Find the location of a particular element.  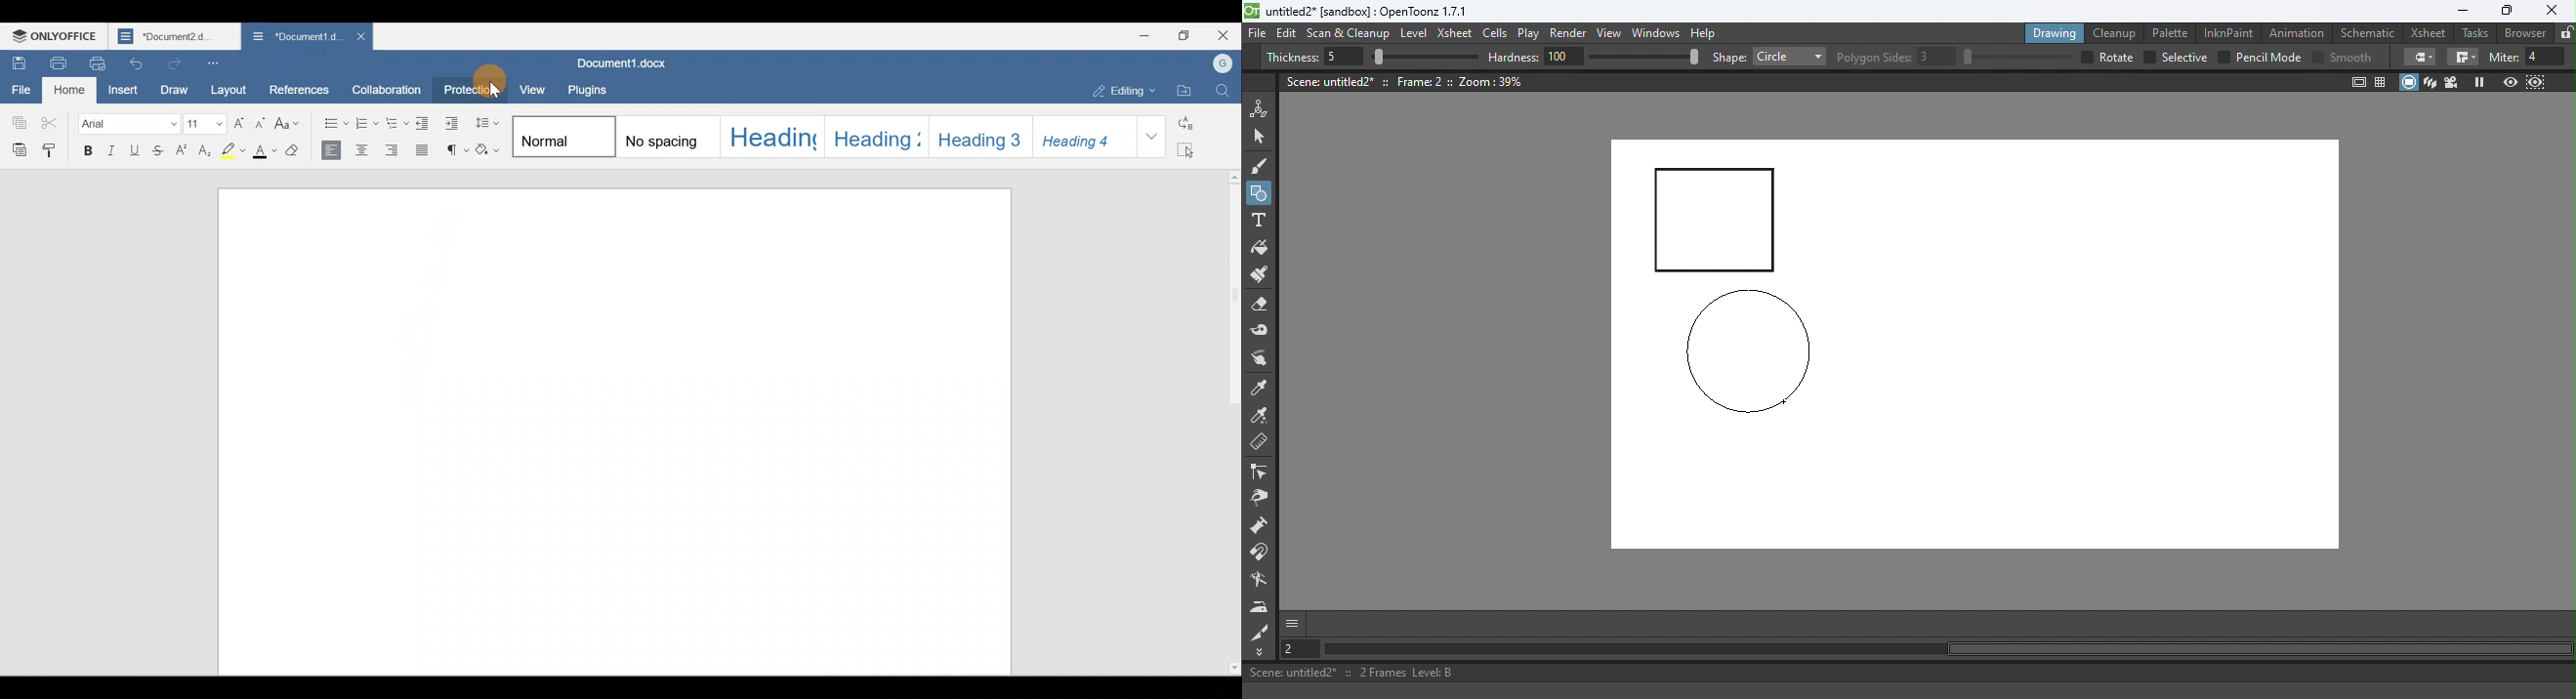

Save is located at coordinates (18, 62).